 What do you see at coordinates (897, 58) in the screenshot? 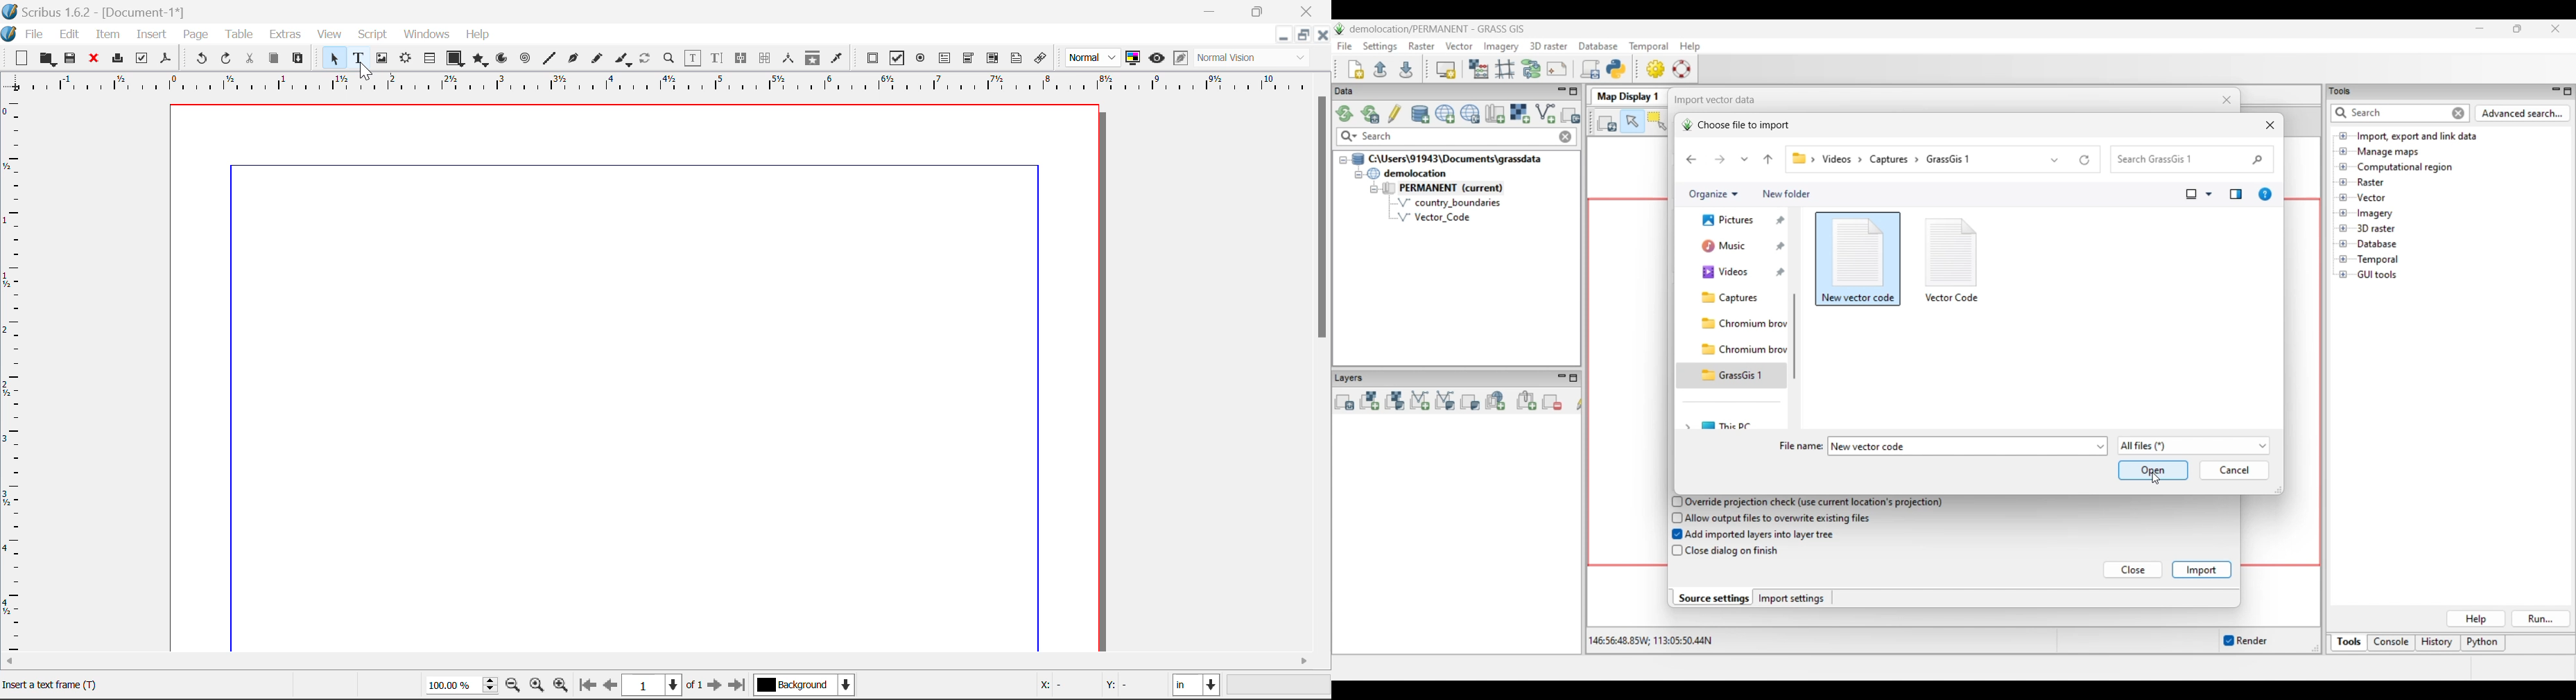
I see `Pdf Checkbox` at bounding box center [897, 58].